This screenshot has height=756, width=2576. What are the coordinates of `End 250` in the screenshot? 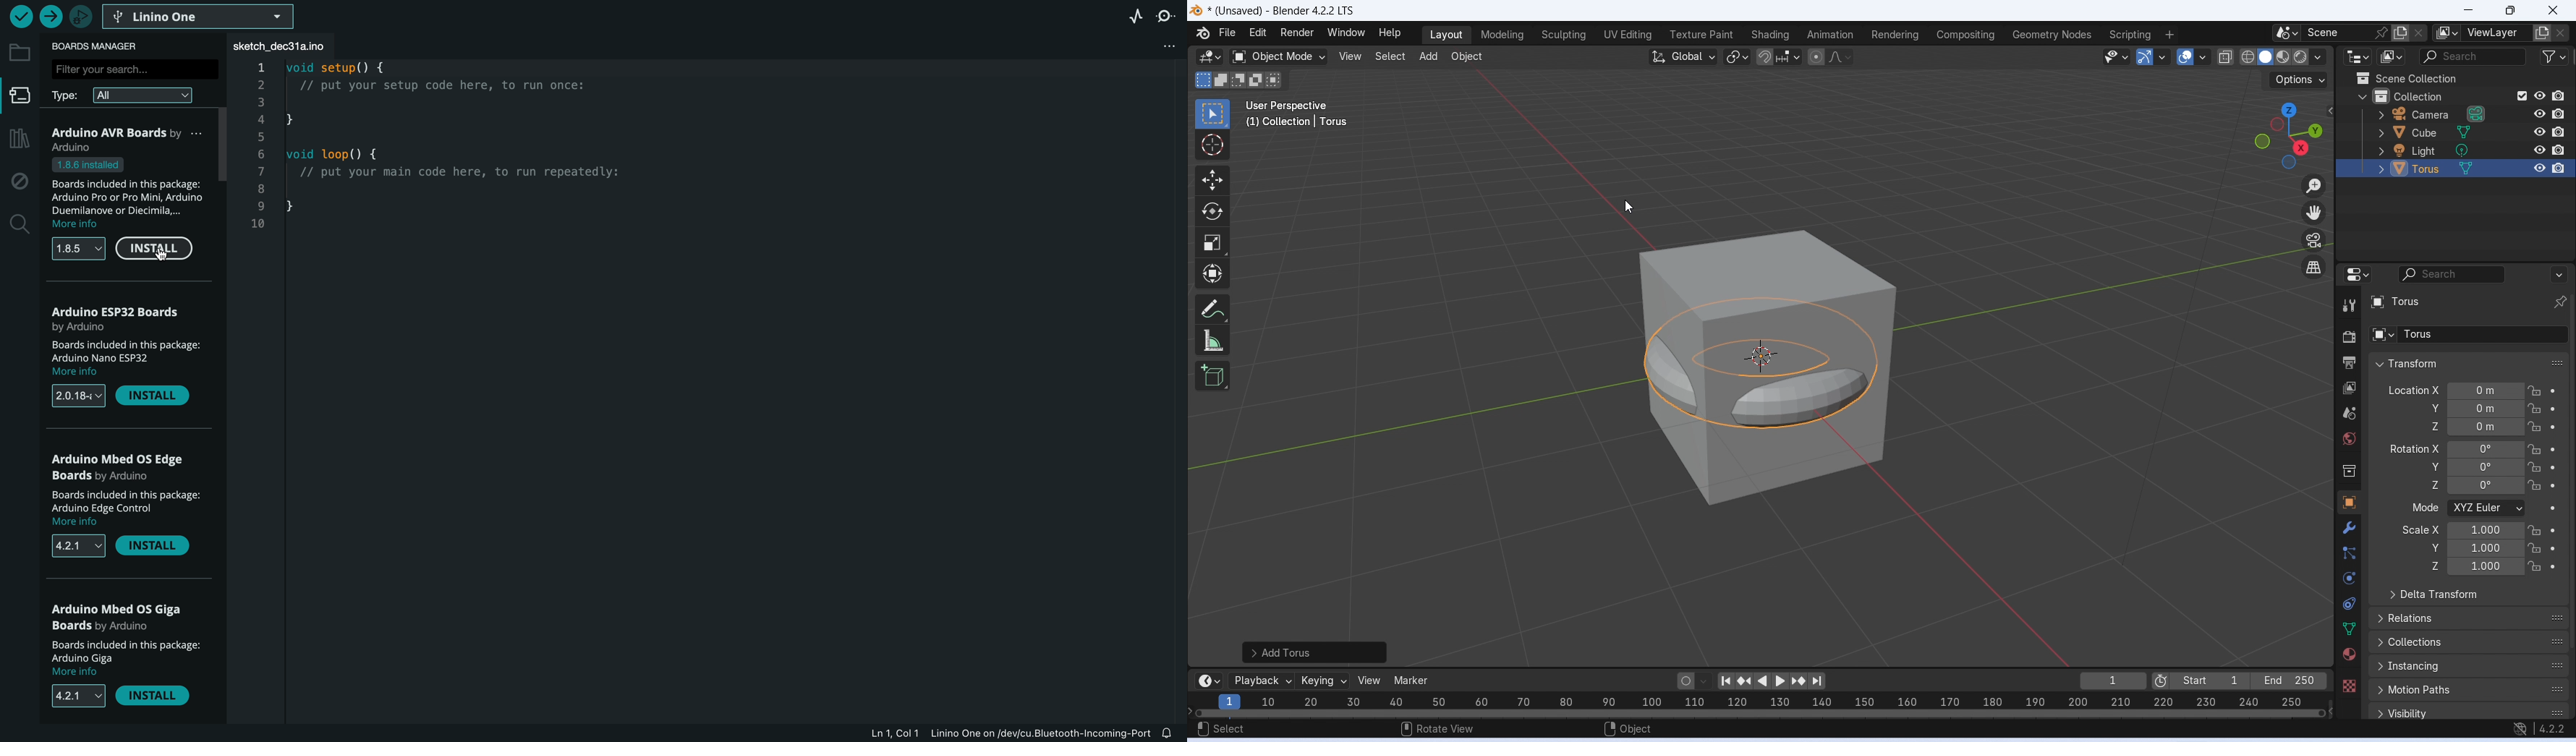 It's located at (2287, 681).